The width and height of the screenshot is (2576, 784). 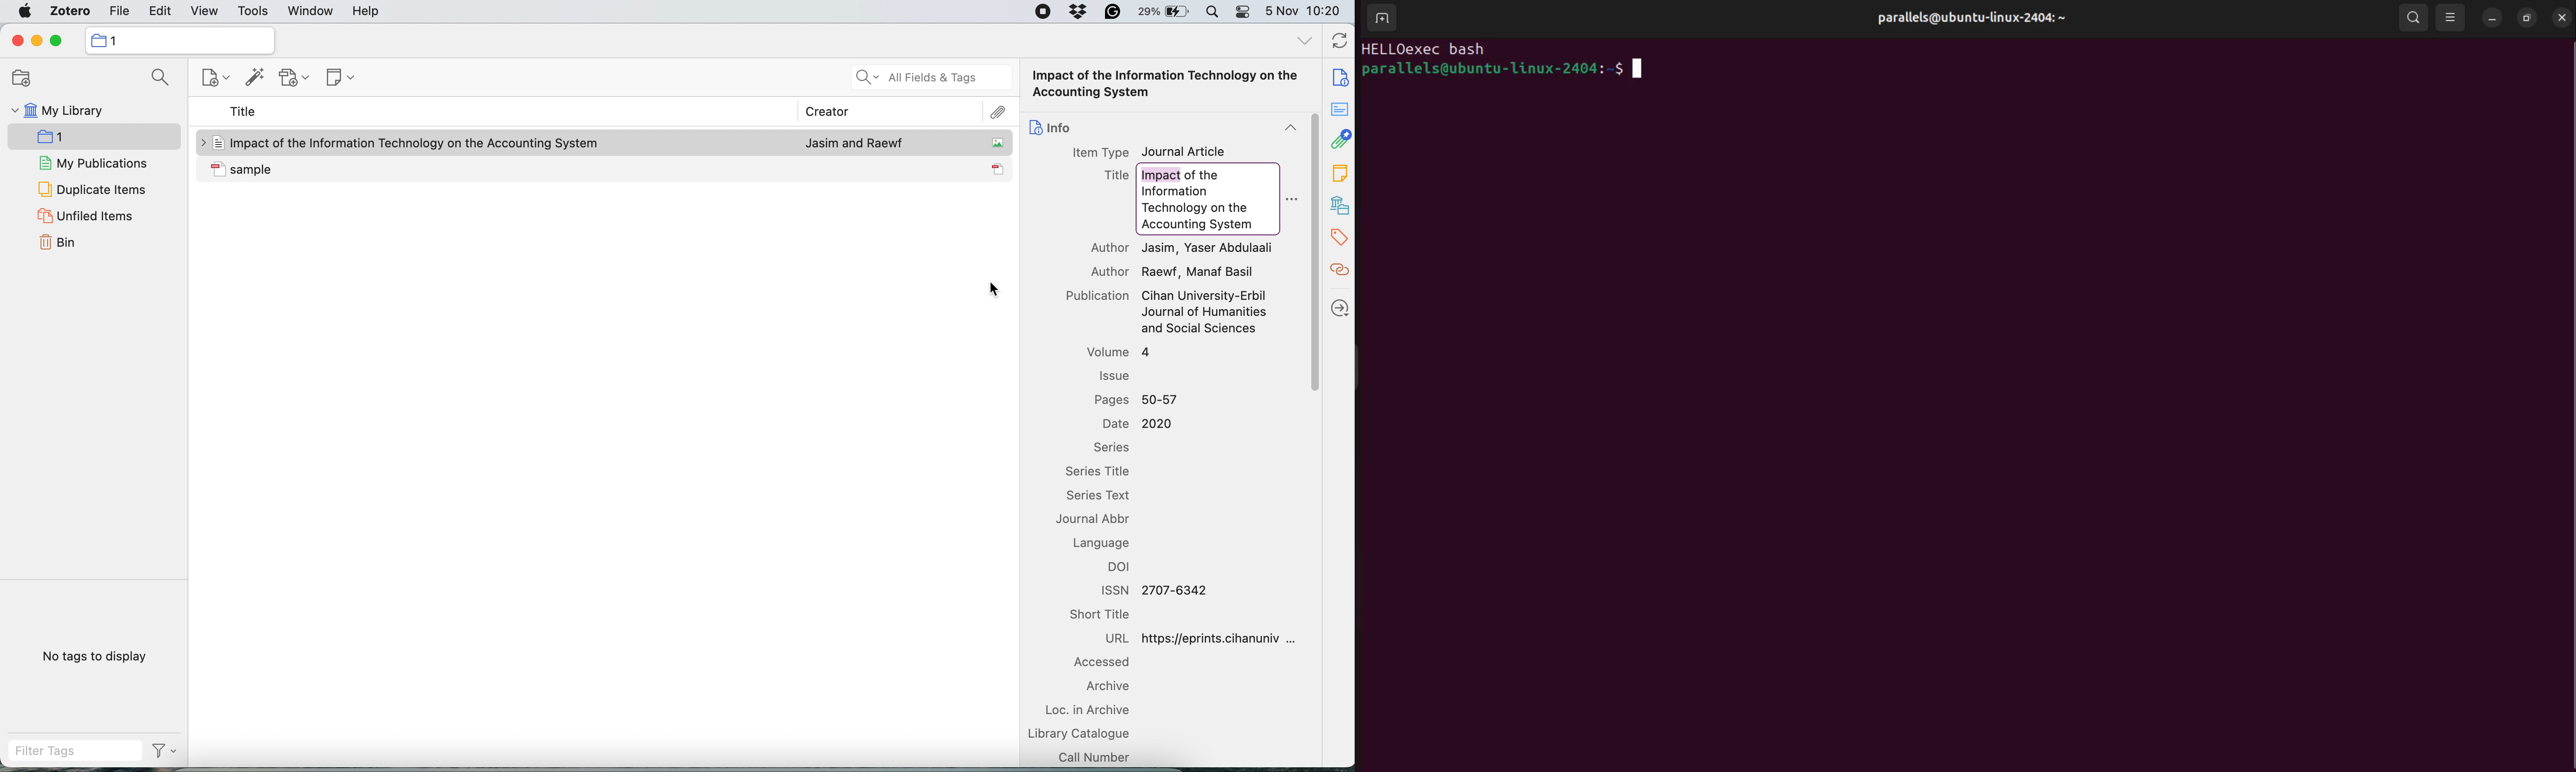 What do you see at coordinates (1103, 615) in the screenshot?
I see `short title` at bounding box center [1103, 615].